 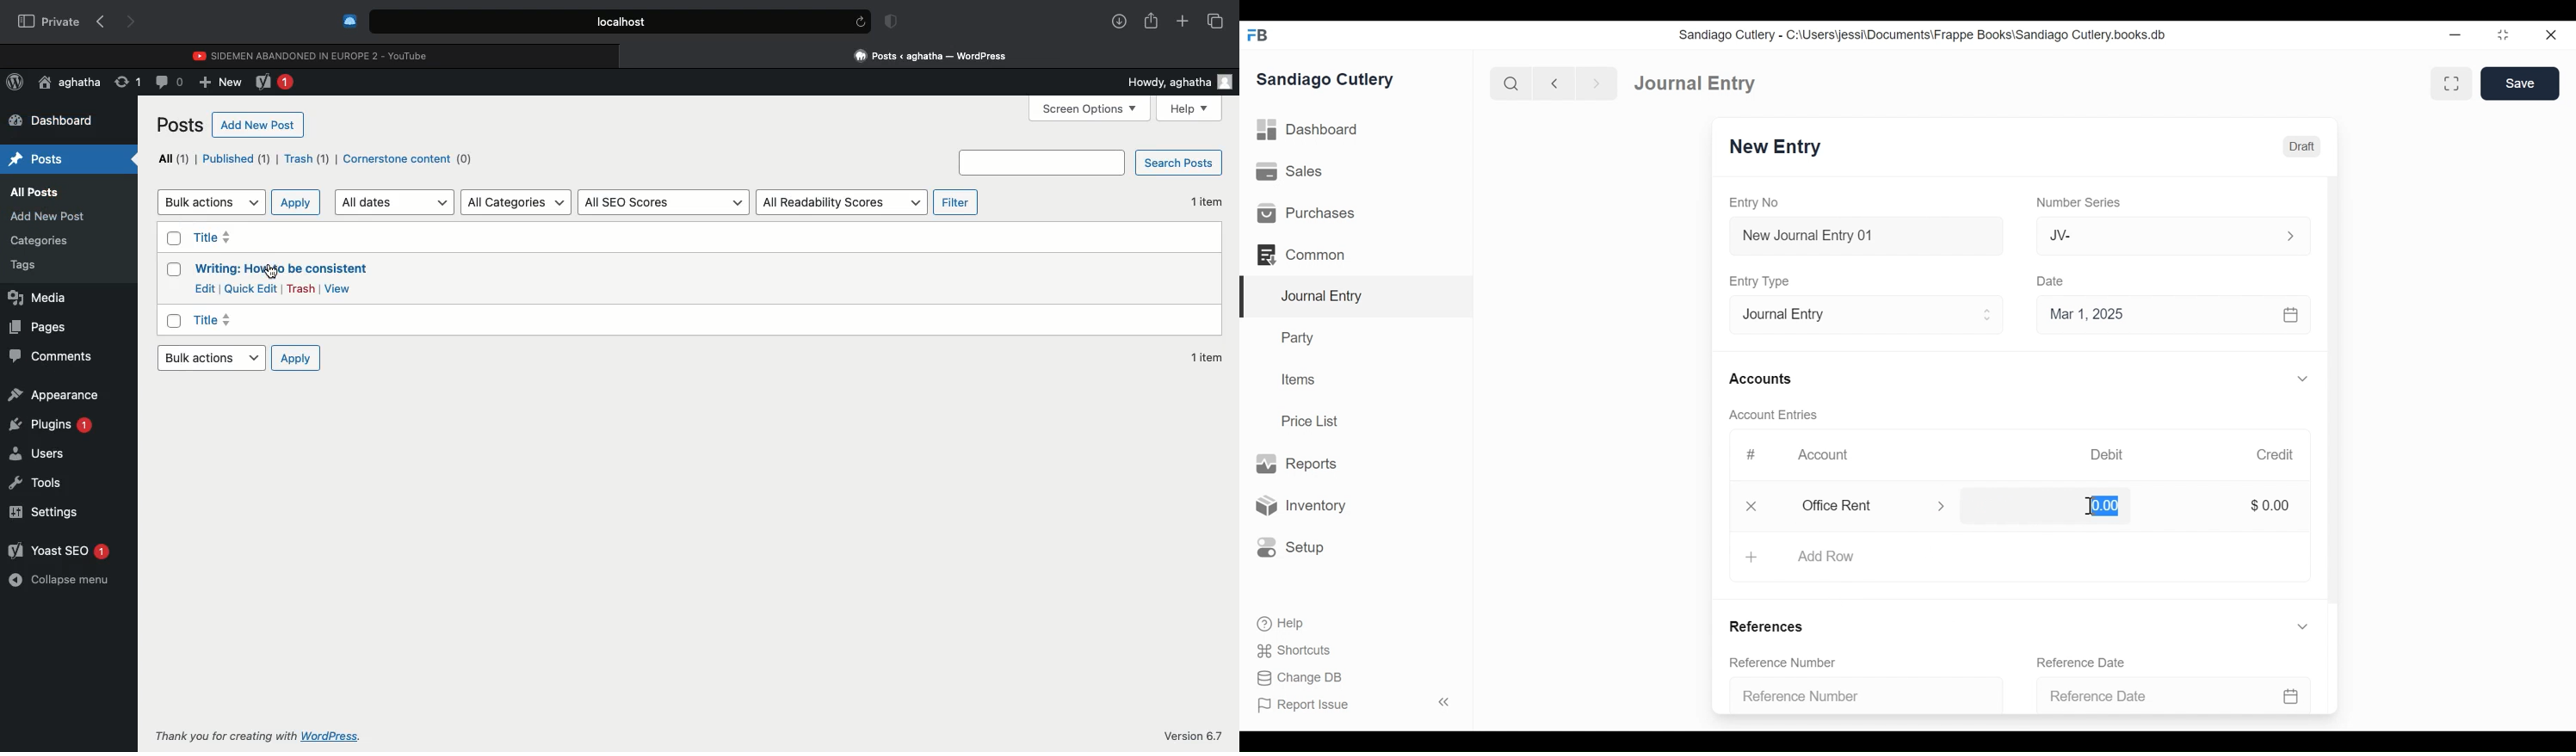 What do you see at coordinates (2505, 34) in the screenshot?
I see `maximize` at bounding box center [2505, 34].